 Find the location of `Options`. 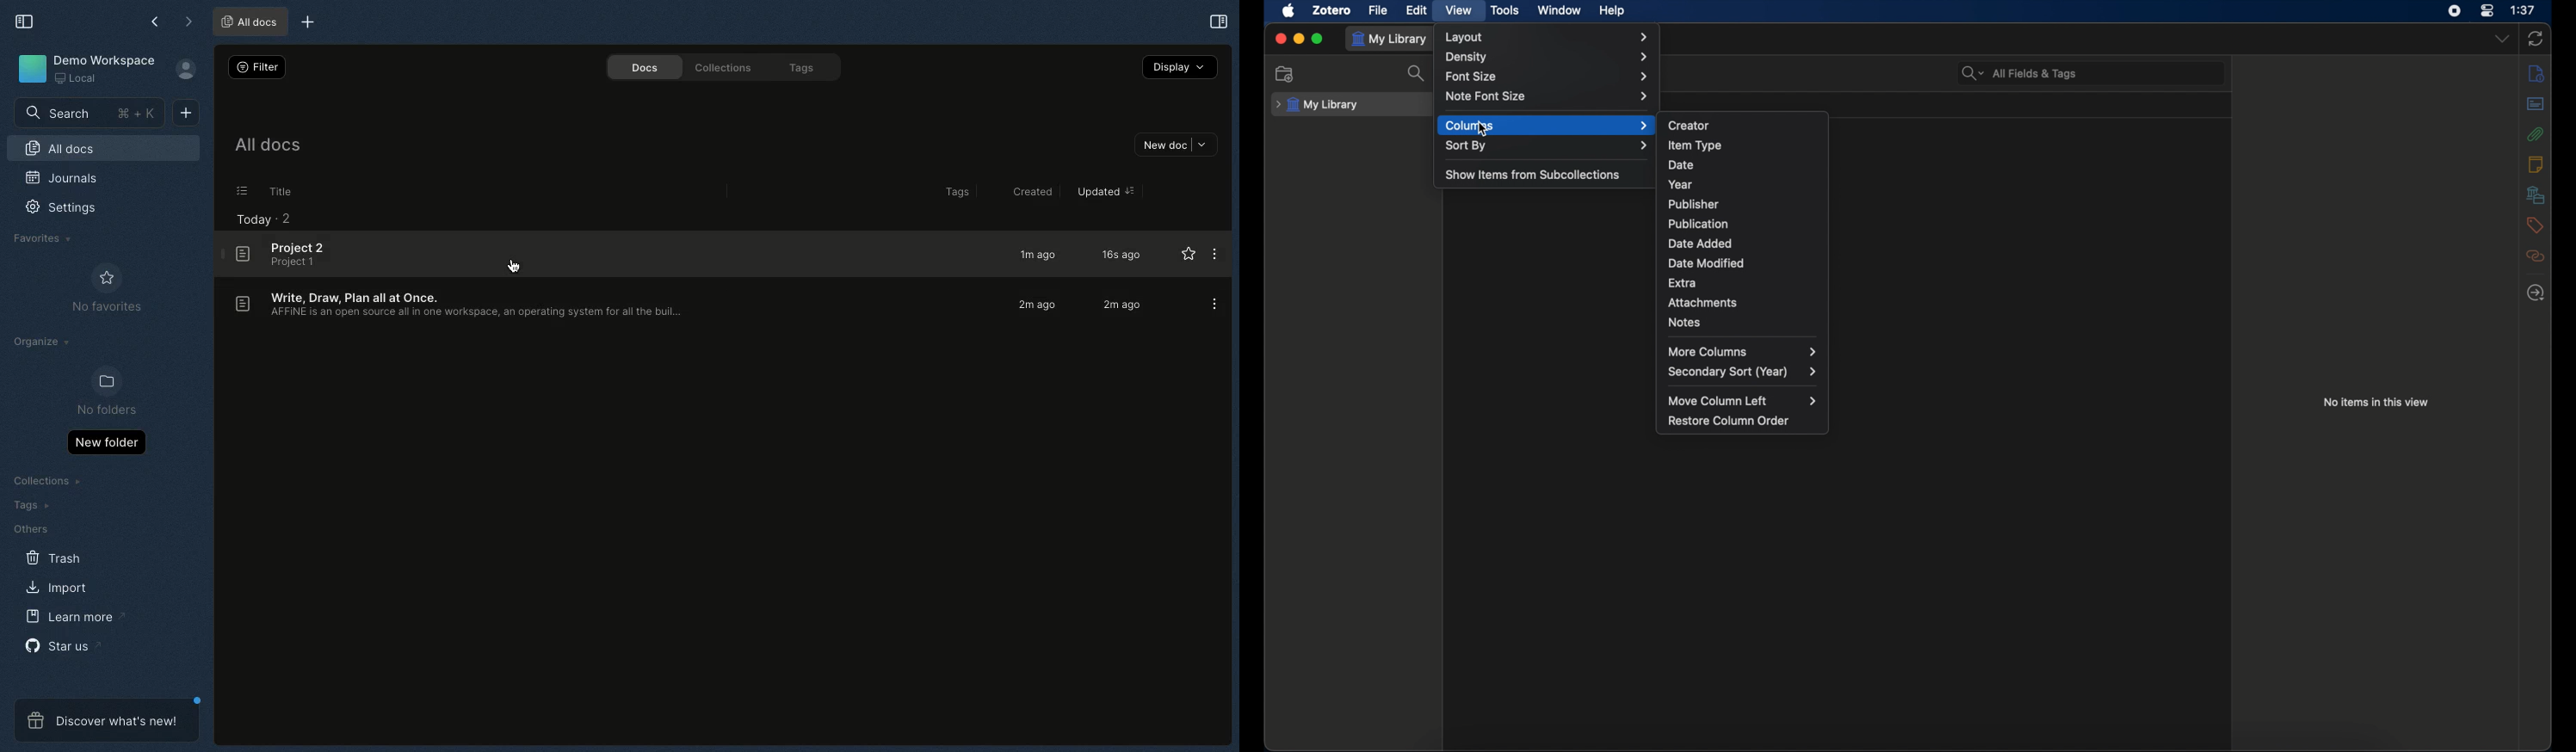

Options is located at coordinates (1215, 252).